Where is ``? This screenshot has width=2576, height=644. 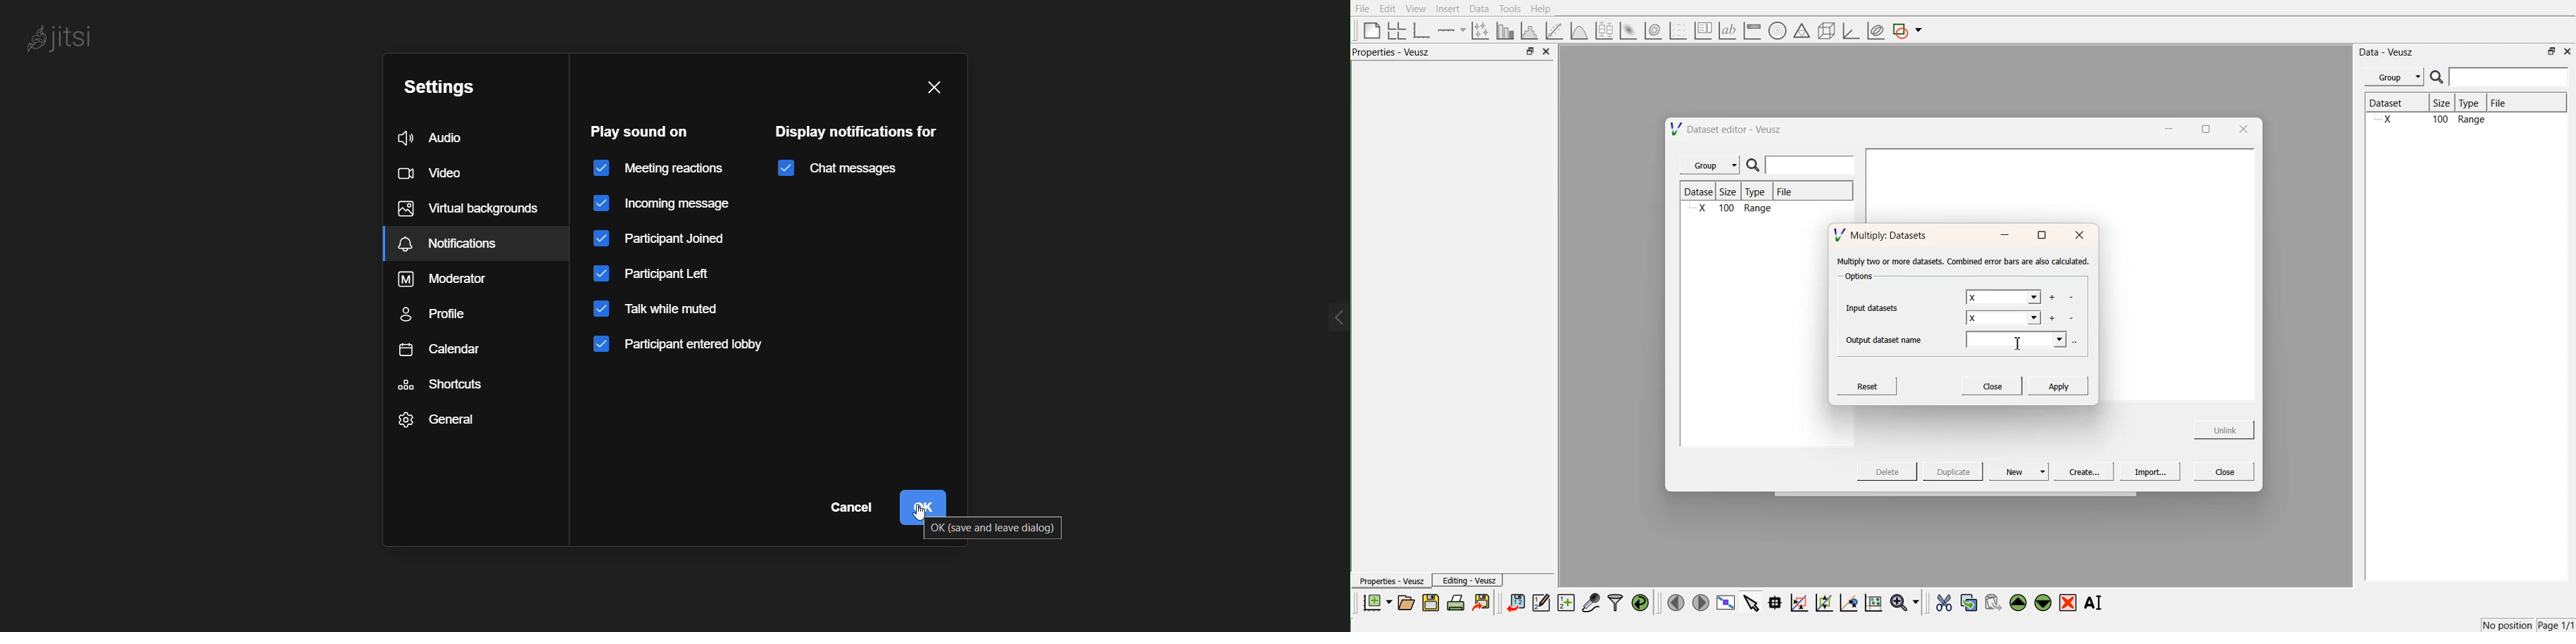  is located at coordinates (2394, 77).